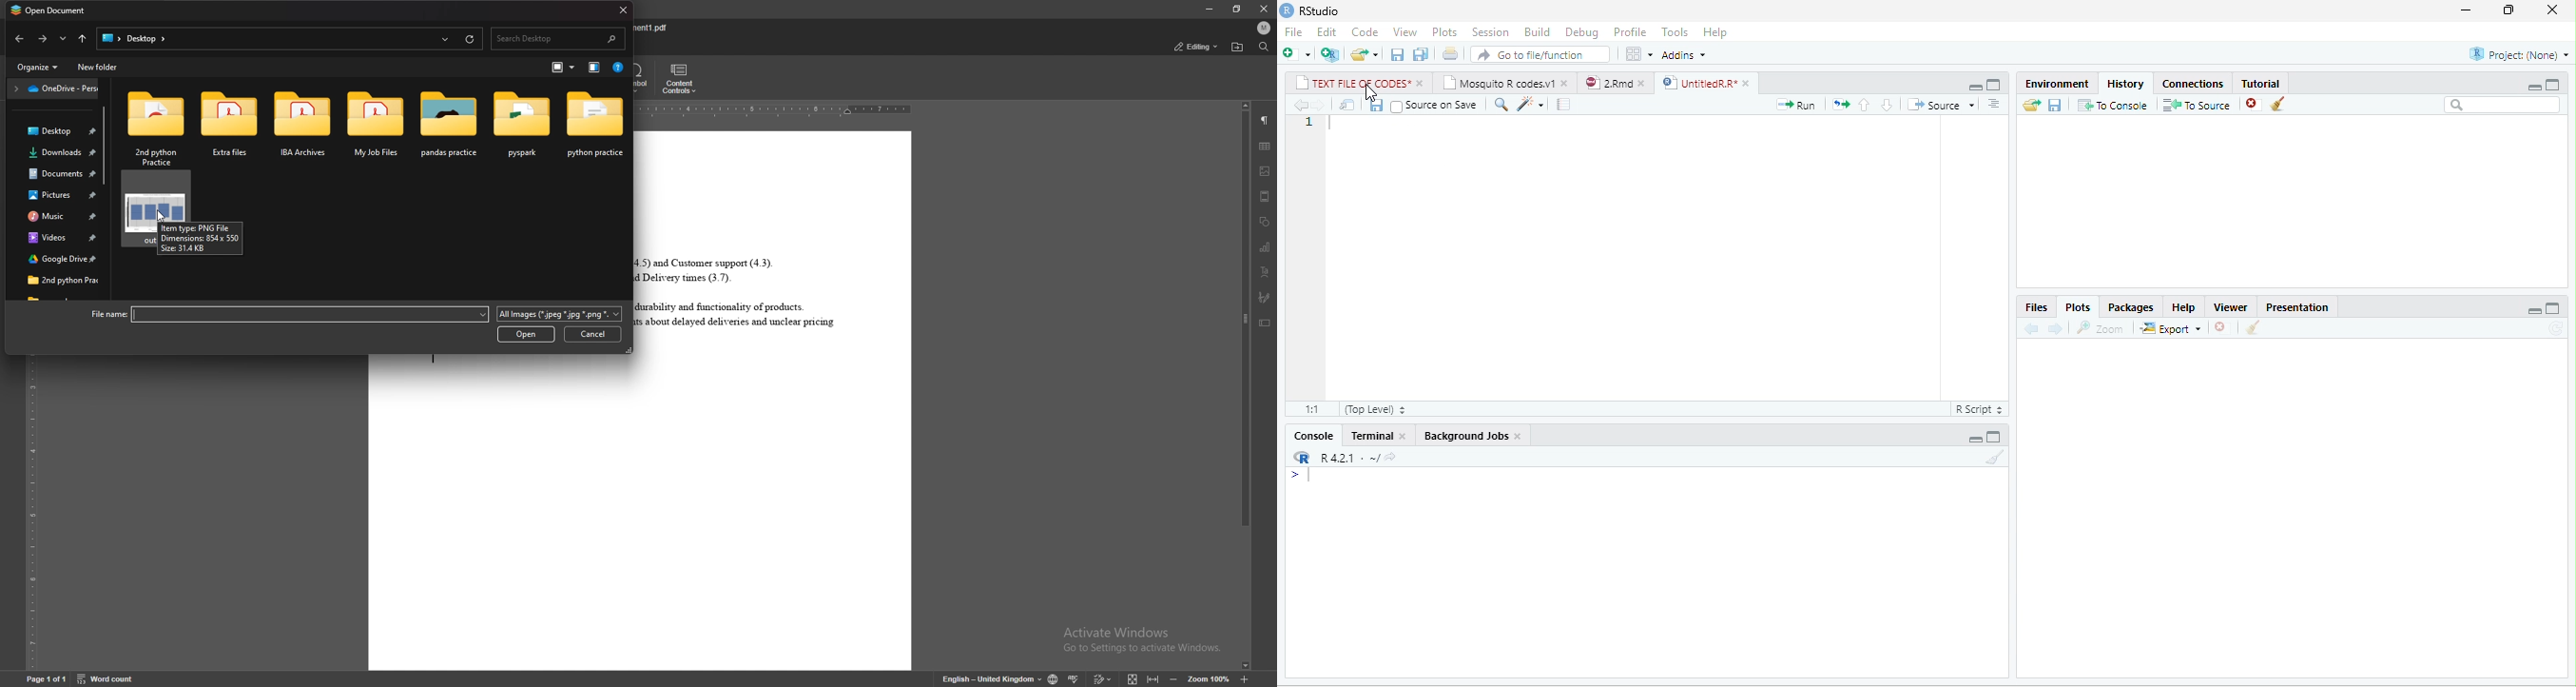  What do you see at coordinates (1103, 678) in the screenshot?
I see `track changes` at bounding box center [1103, 678].